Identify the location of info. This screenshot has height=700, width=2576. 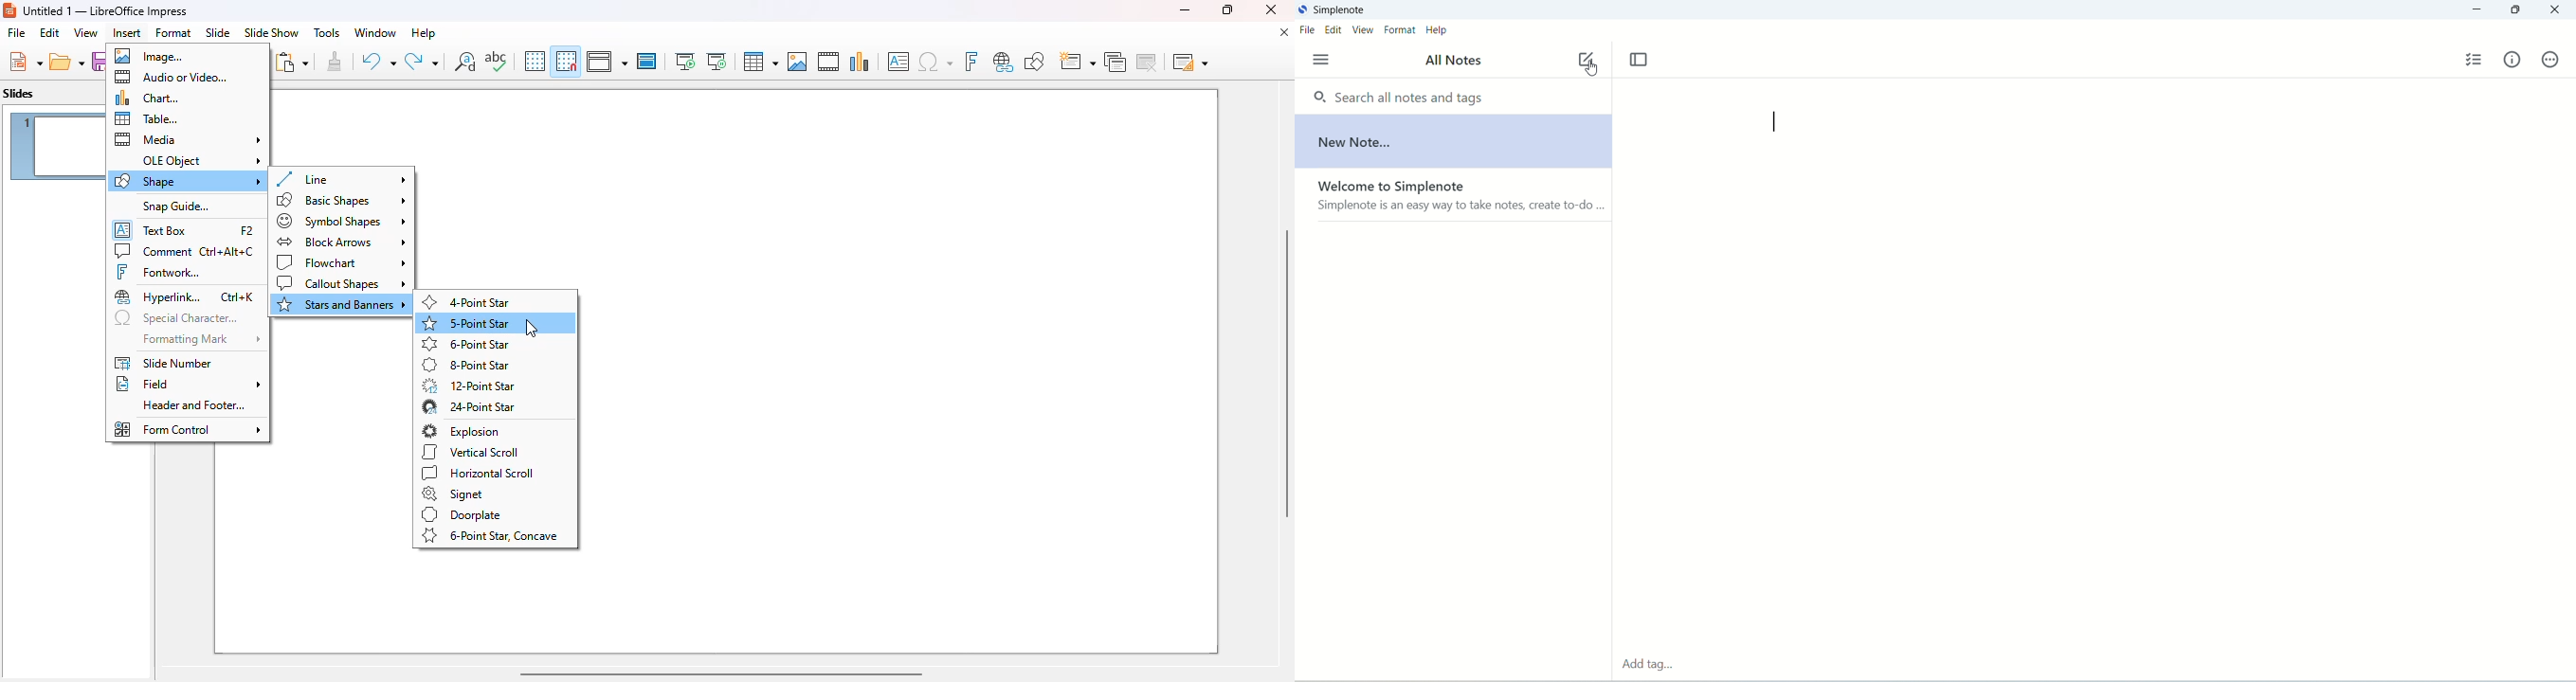
(2513, 62).